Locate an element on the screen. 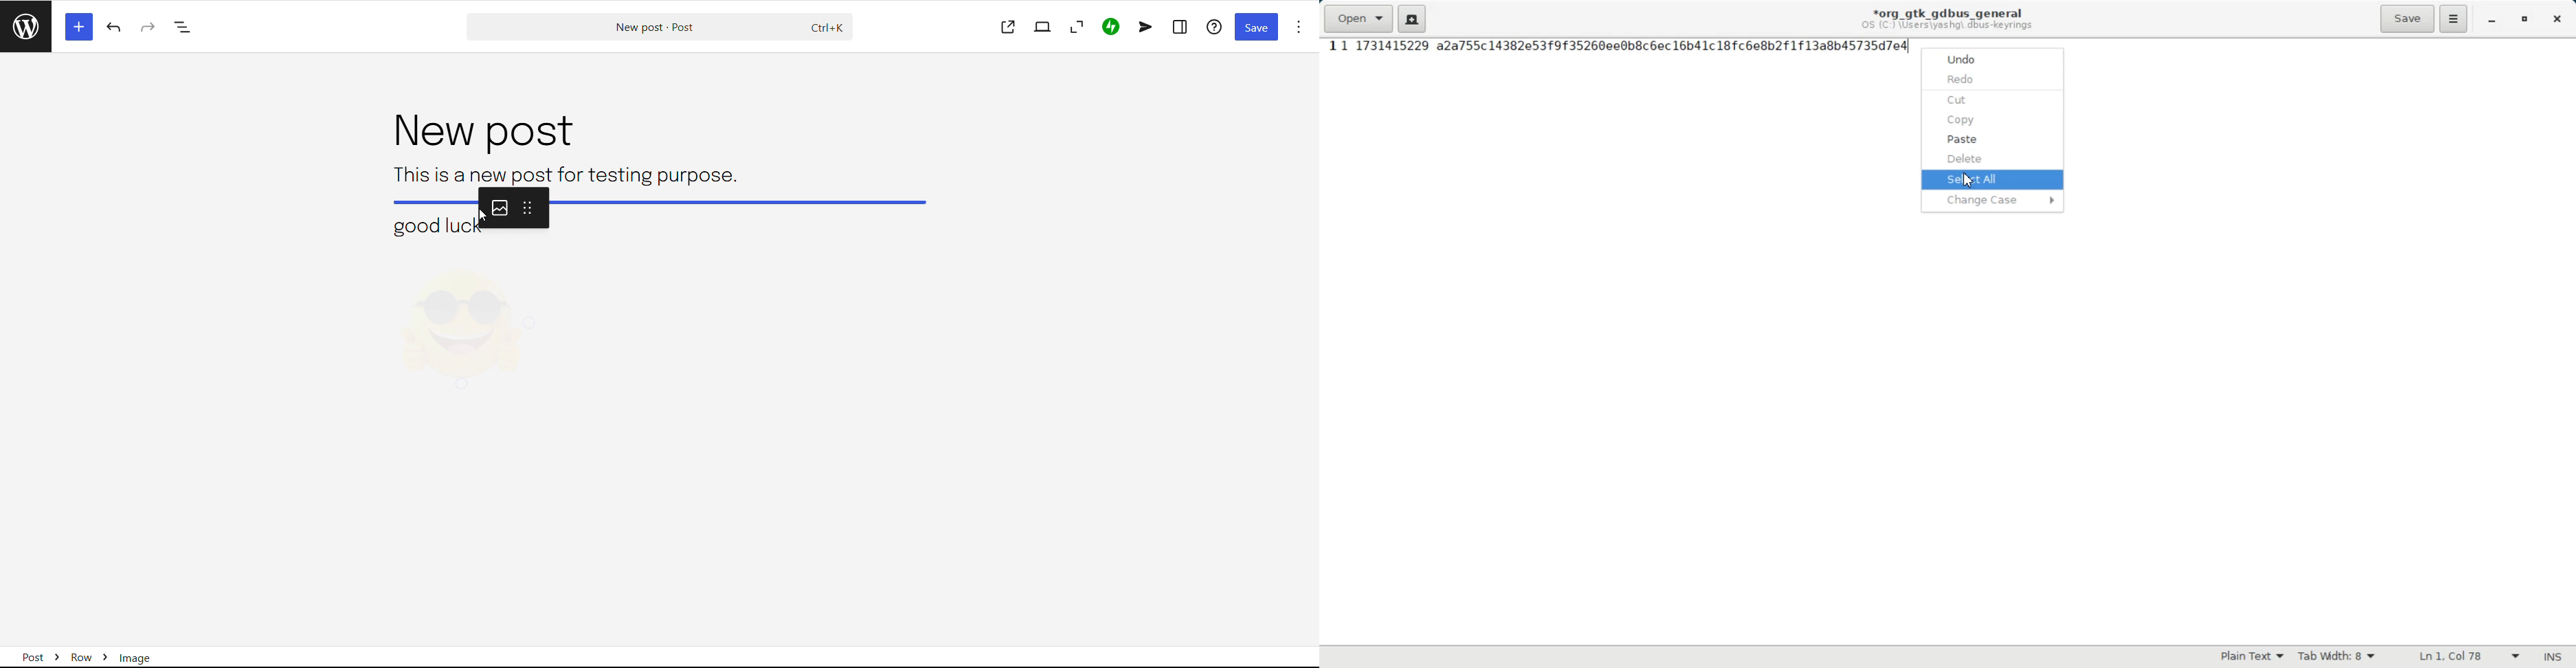  Copy is located at coordinates (1992, 118).